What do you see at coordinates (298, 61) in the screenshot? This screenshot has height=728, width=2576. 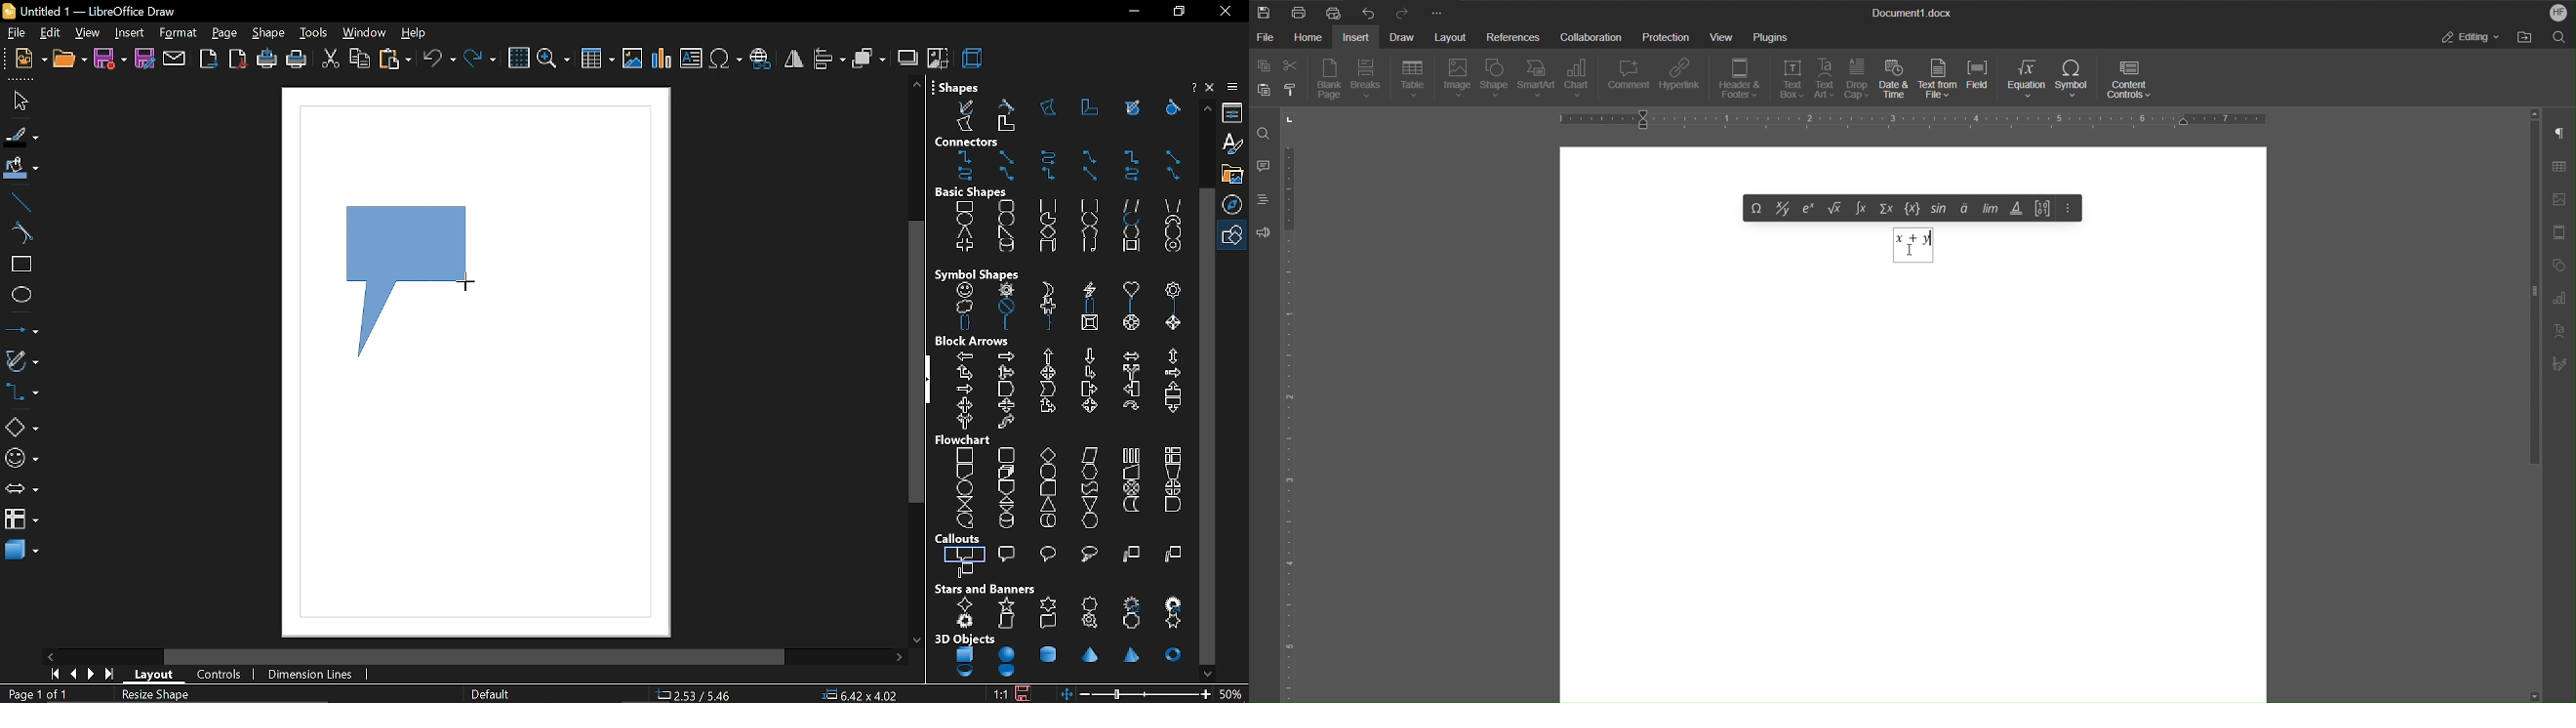 I see `print` at bounding box center [298, 61].